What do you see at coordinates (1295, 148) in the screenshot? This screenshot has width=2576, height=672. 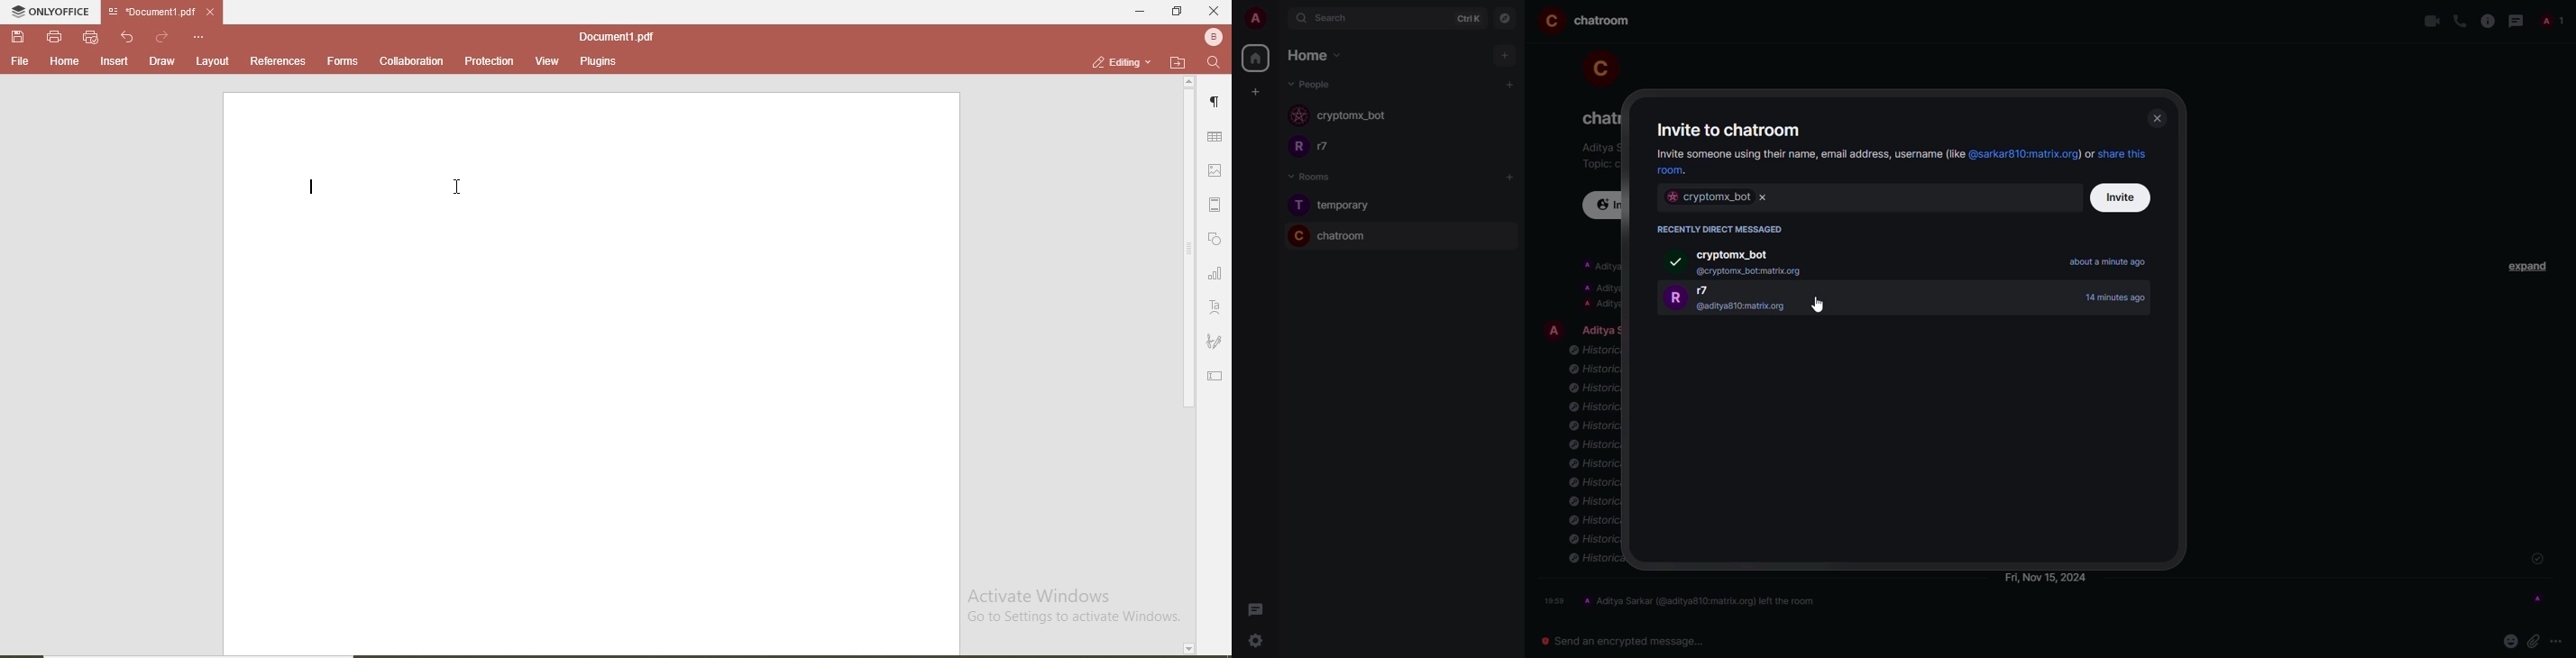 I see `profile` at bounding box center [1295, 148].